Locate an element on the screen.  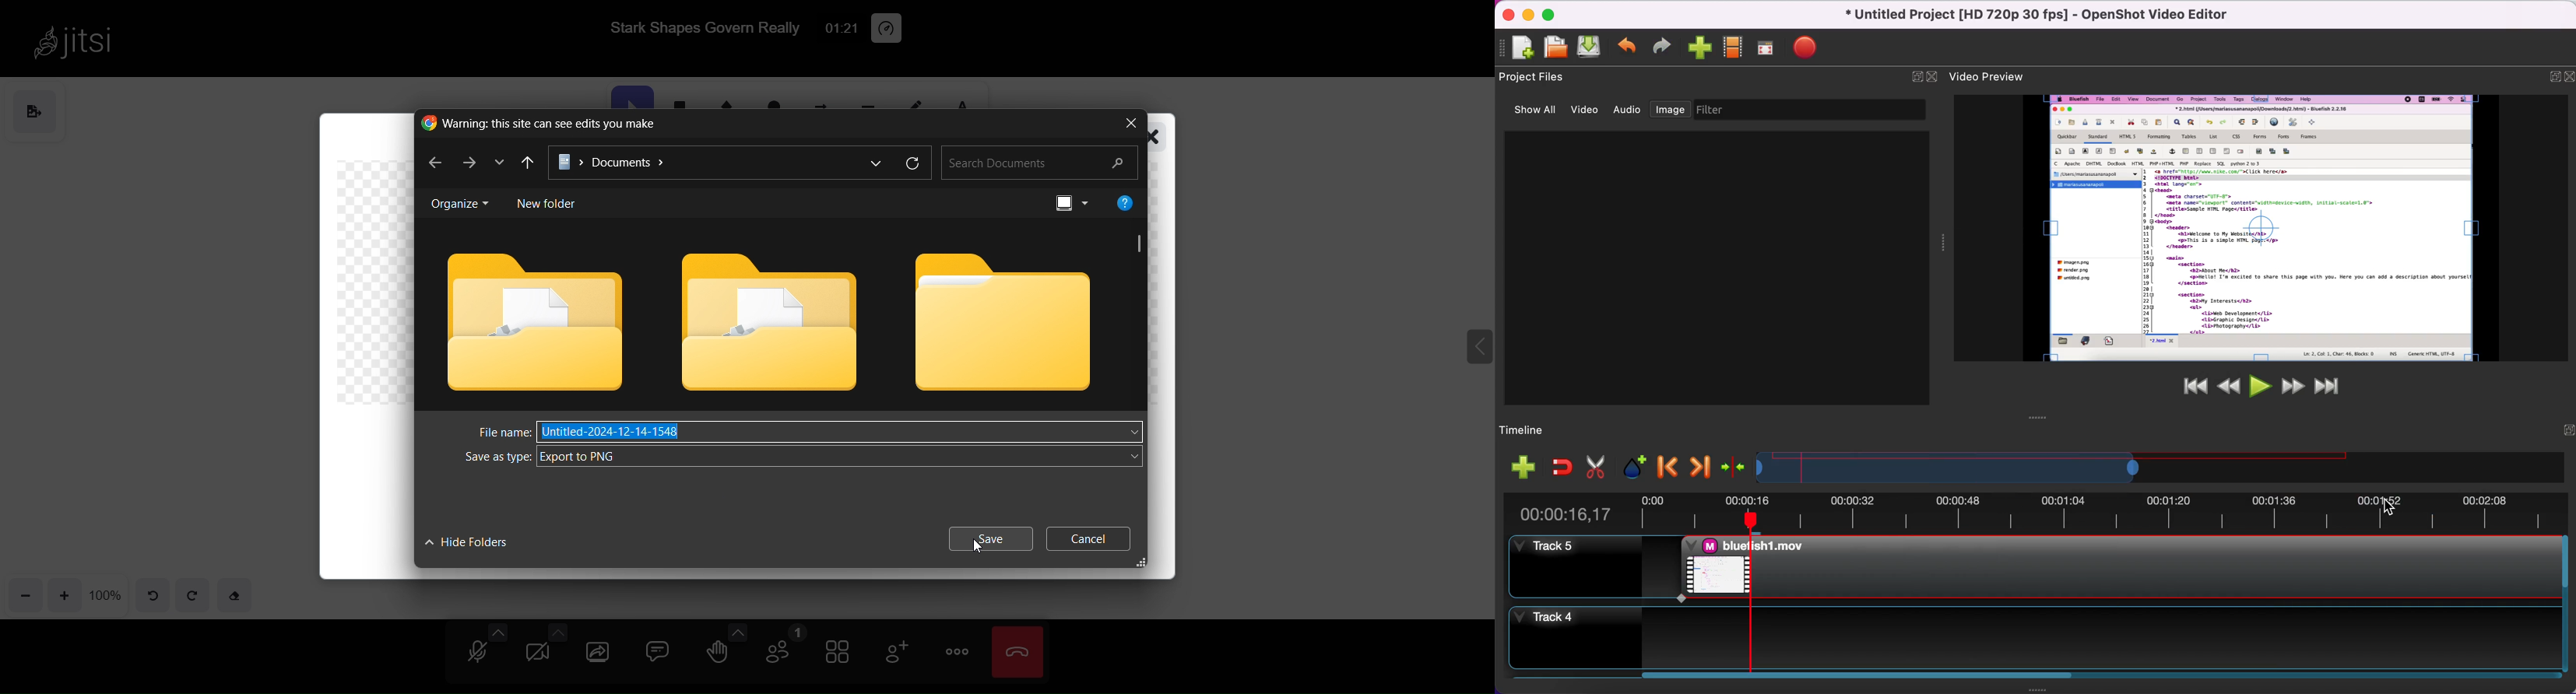
tile view is located at coordinates (838, 654).